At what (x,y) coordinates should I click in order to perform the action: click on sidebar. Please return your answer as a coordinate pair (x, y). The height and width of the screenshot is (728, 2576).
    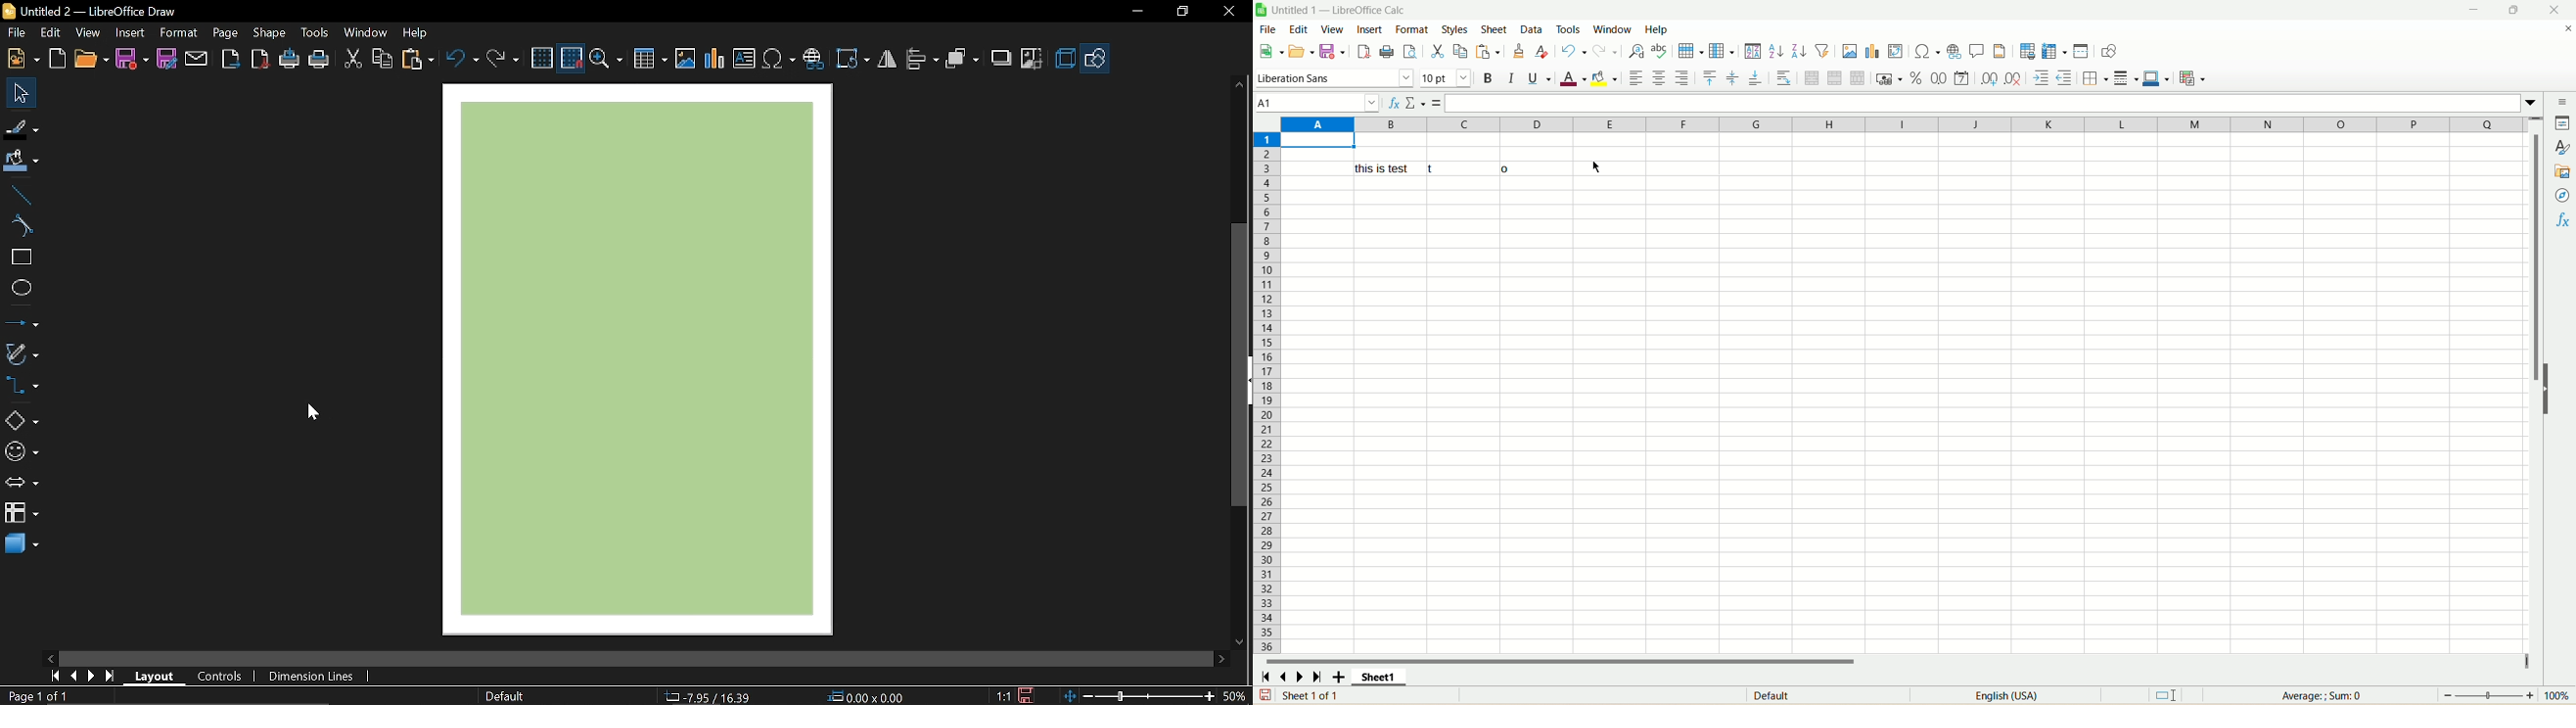
    Looking at the image, I should click on (2565, 102).